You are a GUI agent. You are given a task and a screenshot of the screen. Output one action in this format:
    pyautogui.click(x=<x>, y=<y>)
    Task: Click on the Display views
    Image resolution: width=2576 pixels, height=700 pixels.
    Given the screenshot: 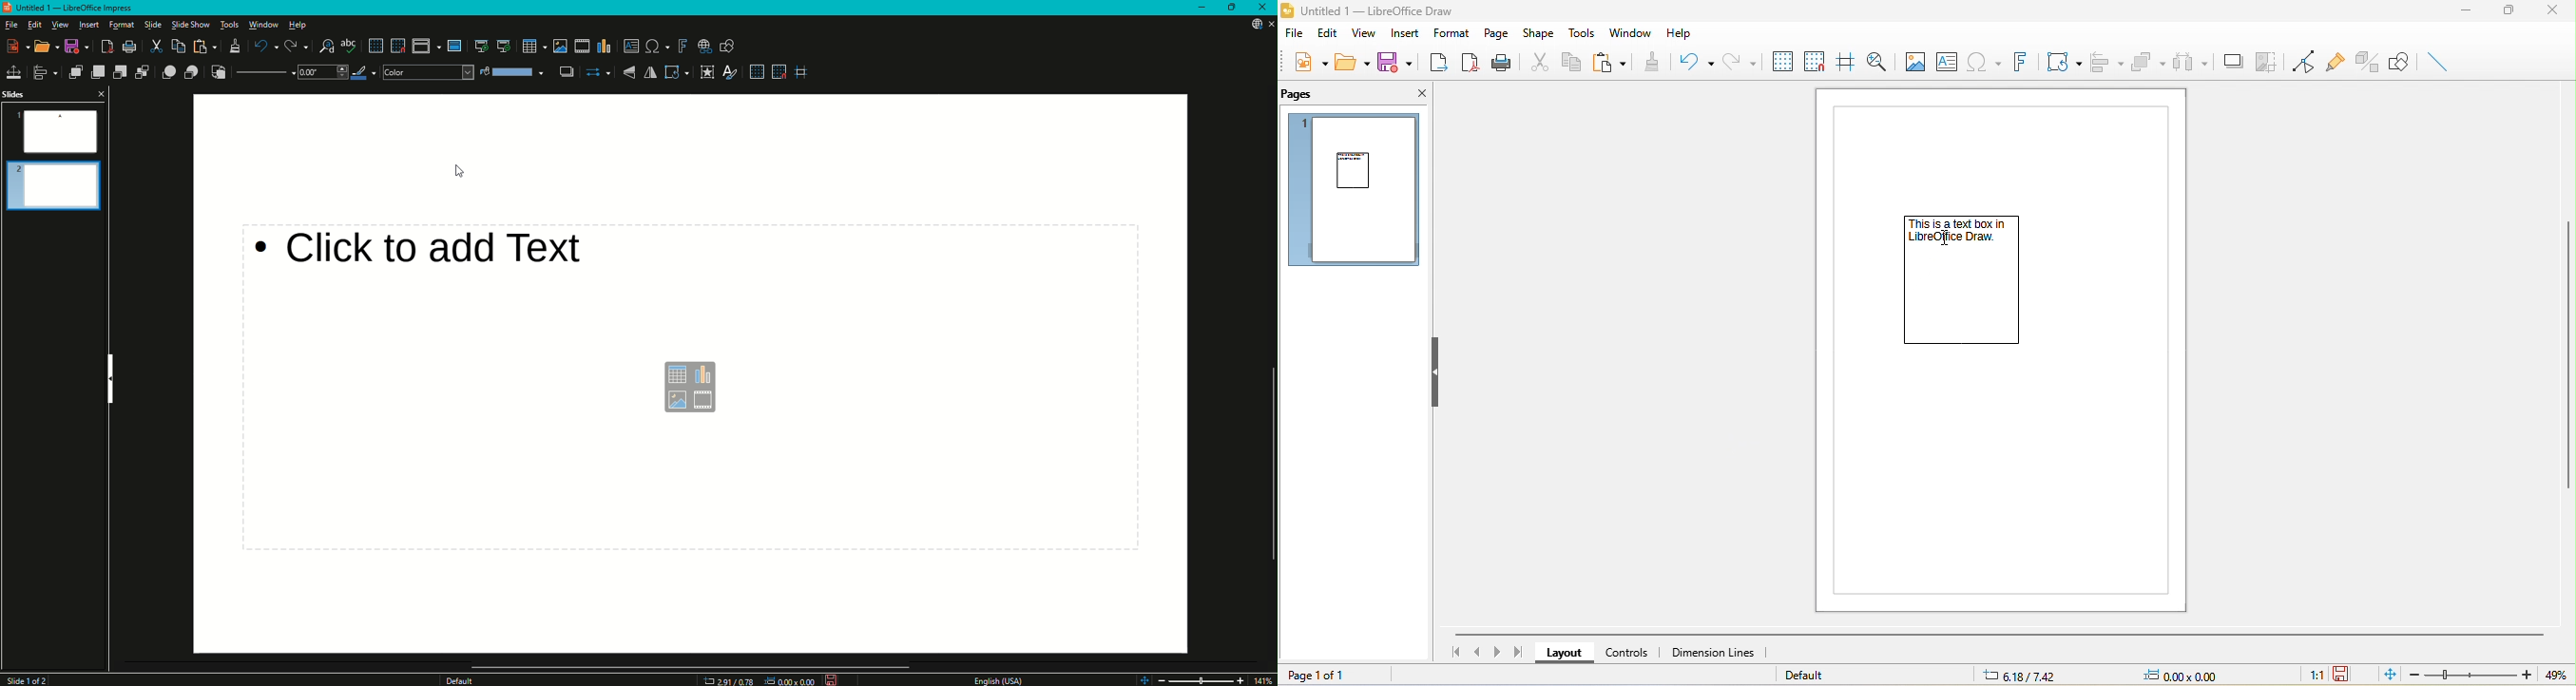 What is the action you would take?
    pyautogui.click(x=424, y=46)
    